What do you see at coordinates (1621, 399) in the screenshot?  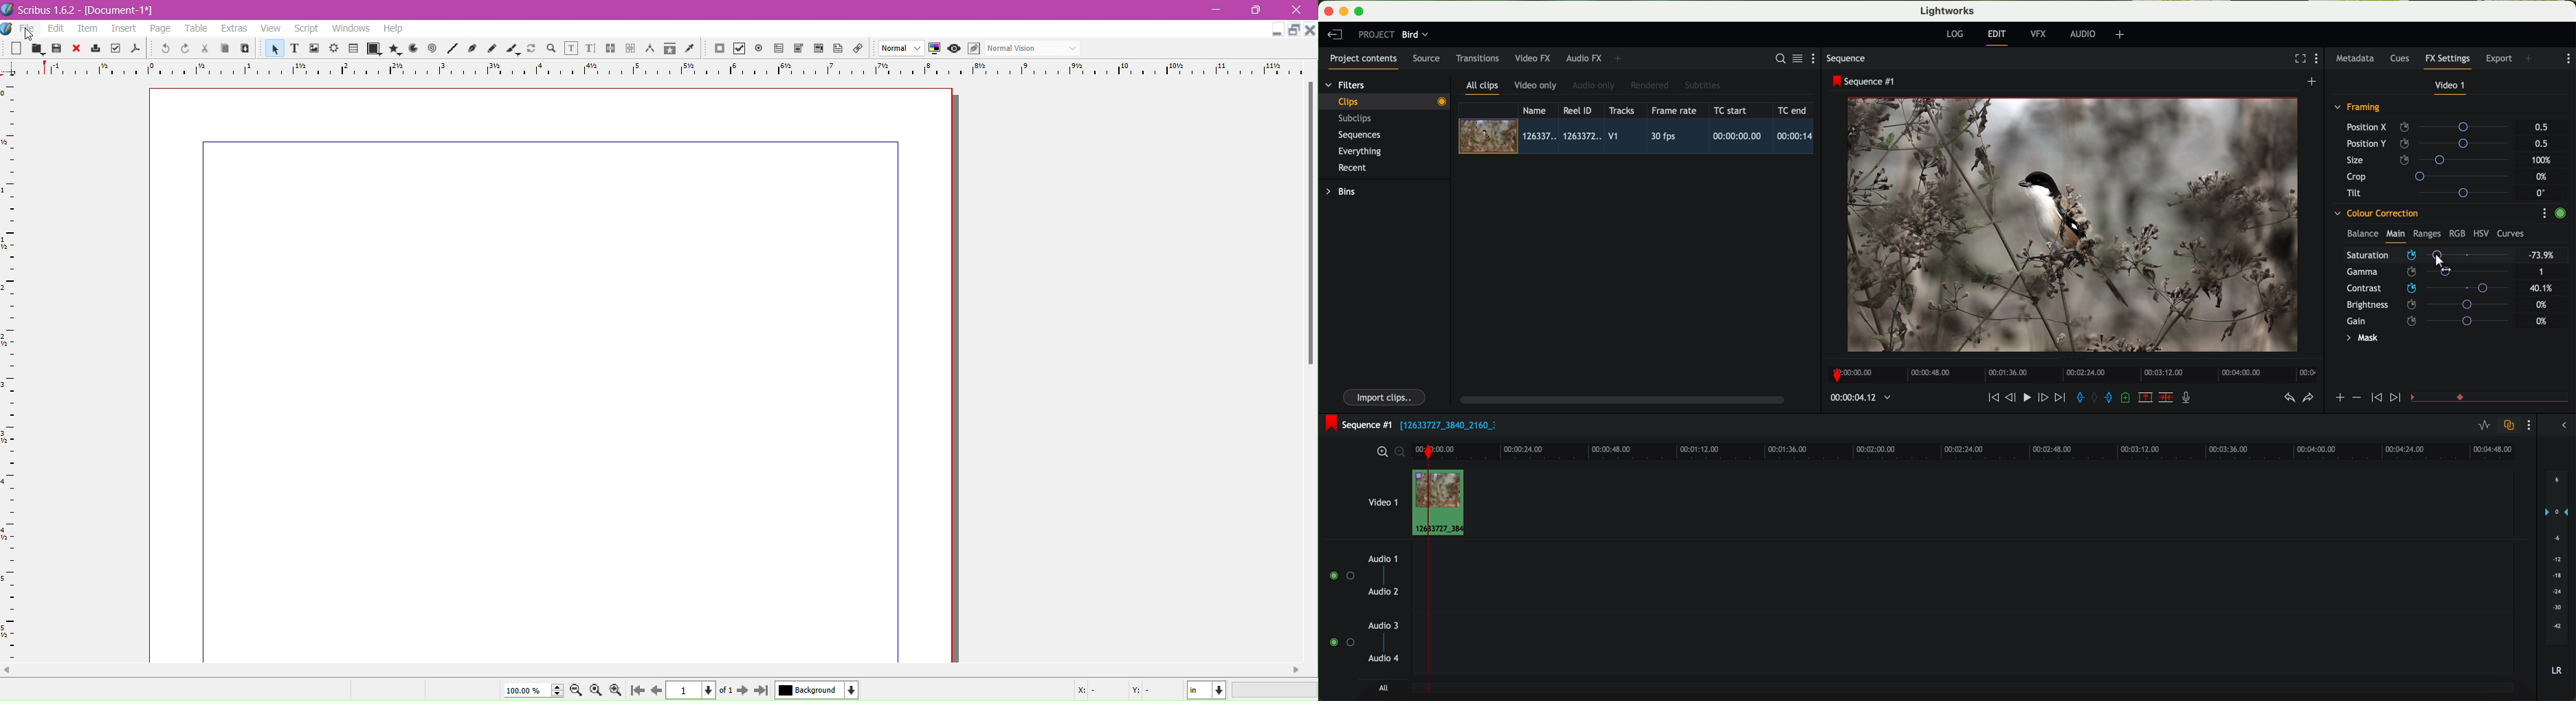 I see `scroll bar` at bounding box center [1621, 399].